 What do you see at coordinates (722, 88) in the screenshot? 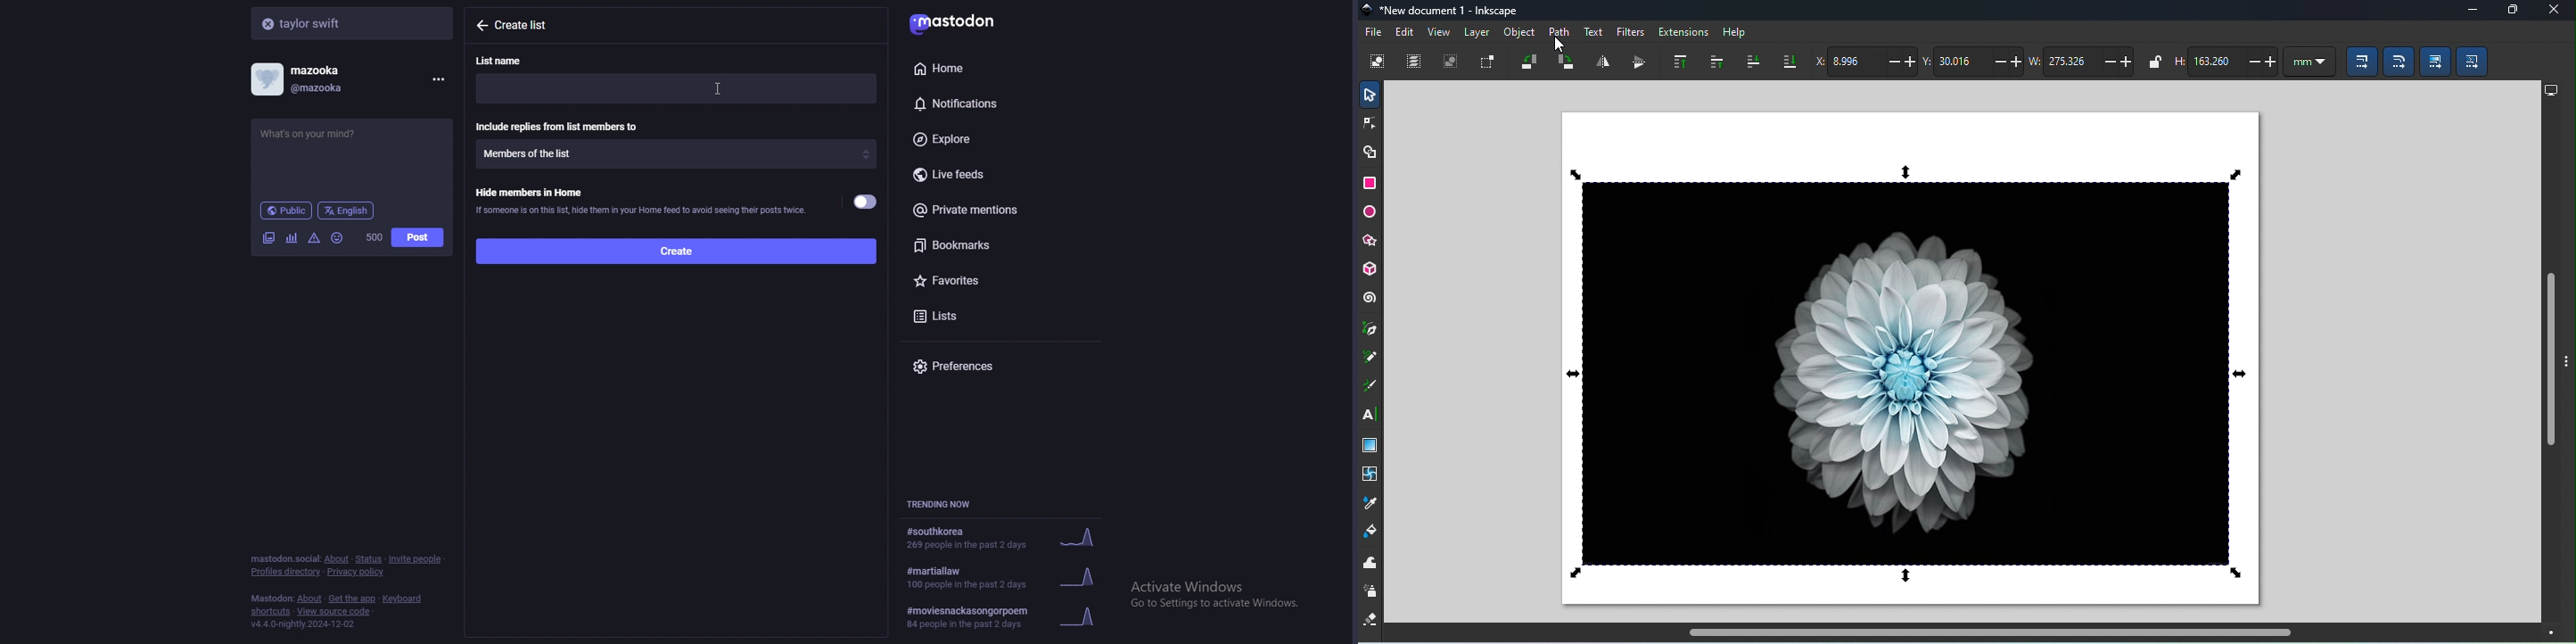
I see `cursor` at bounding box center [722, 88].